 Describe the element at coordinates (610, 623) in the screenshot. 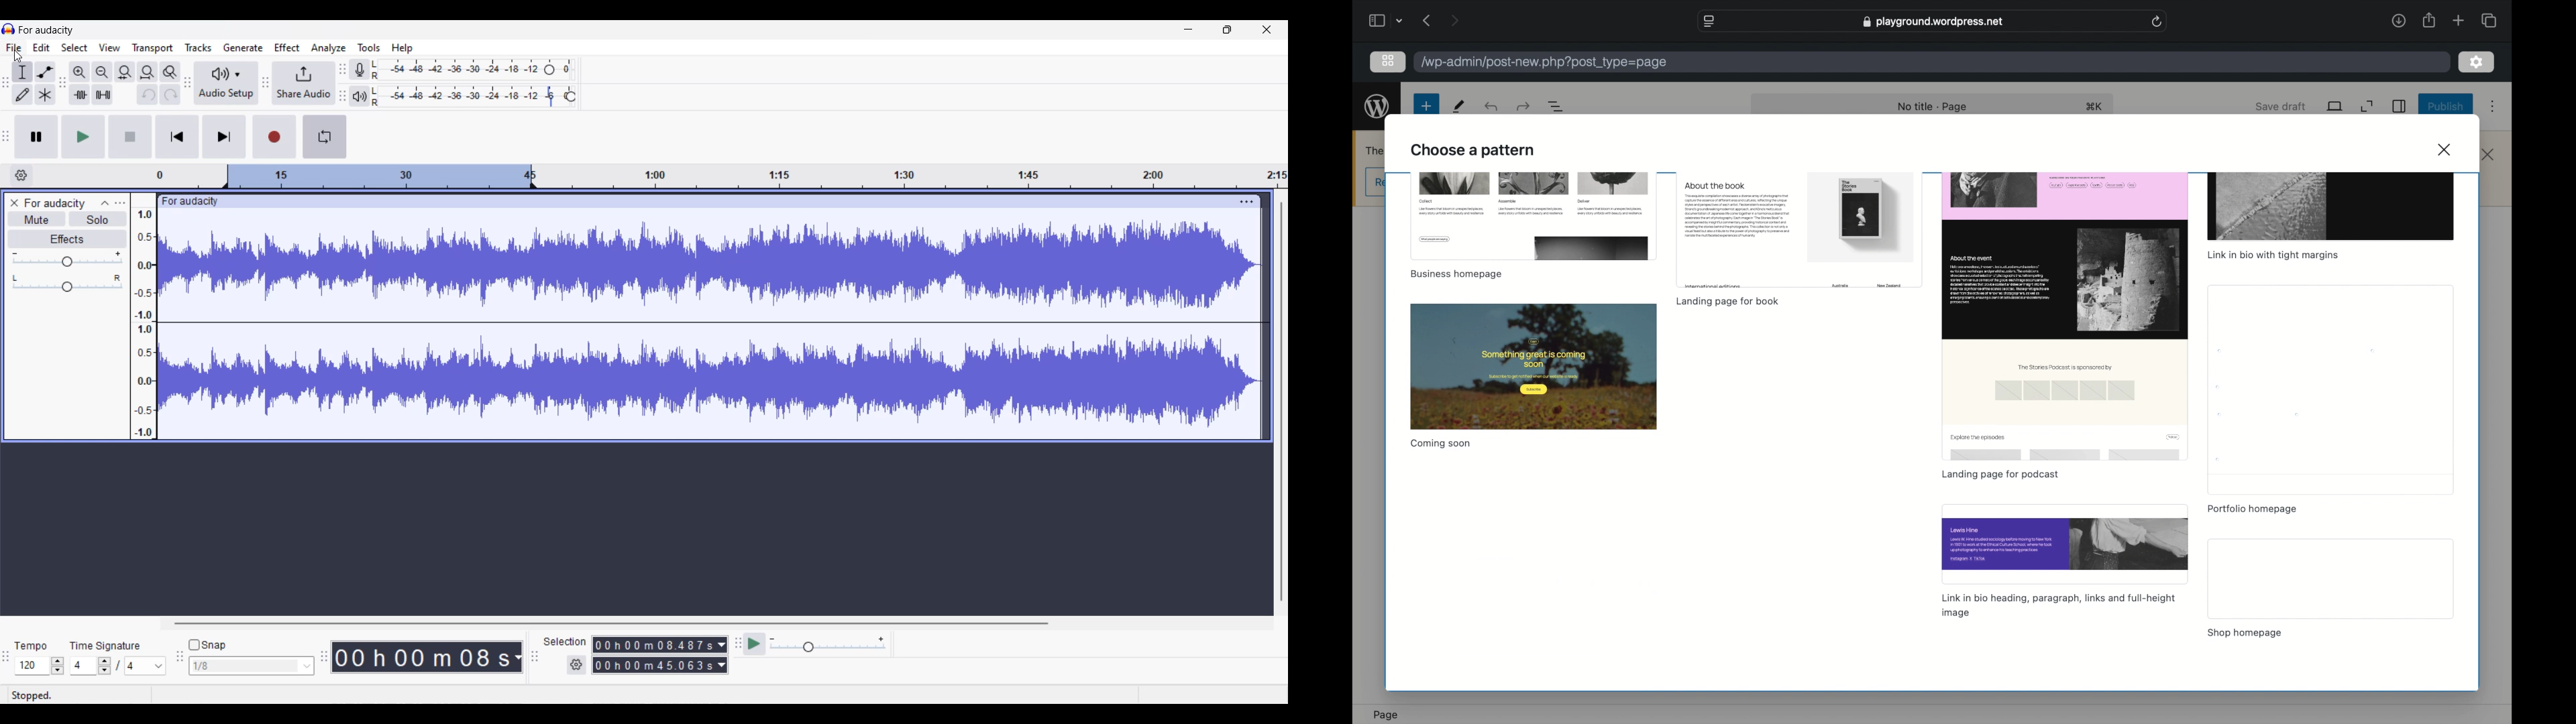

I see `Horizontal slide bar` at that location.